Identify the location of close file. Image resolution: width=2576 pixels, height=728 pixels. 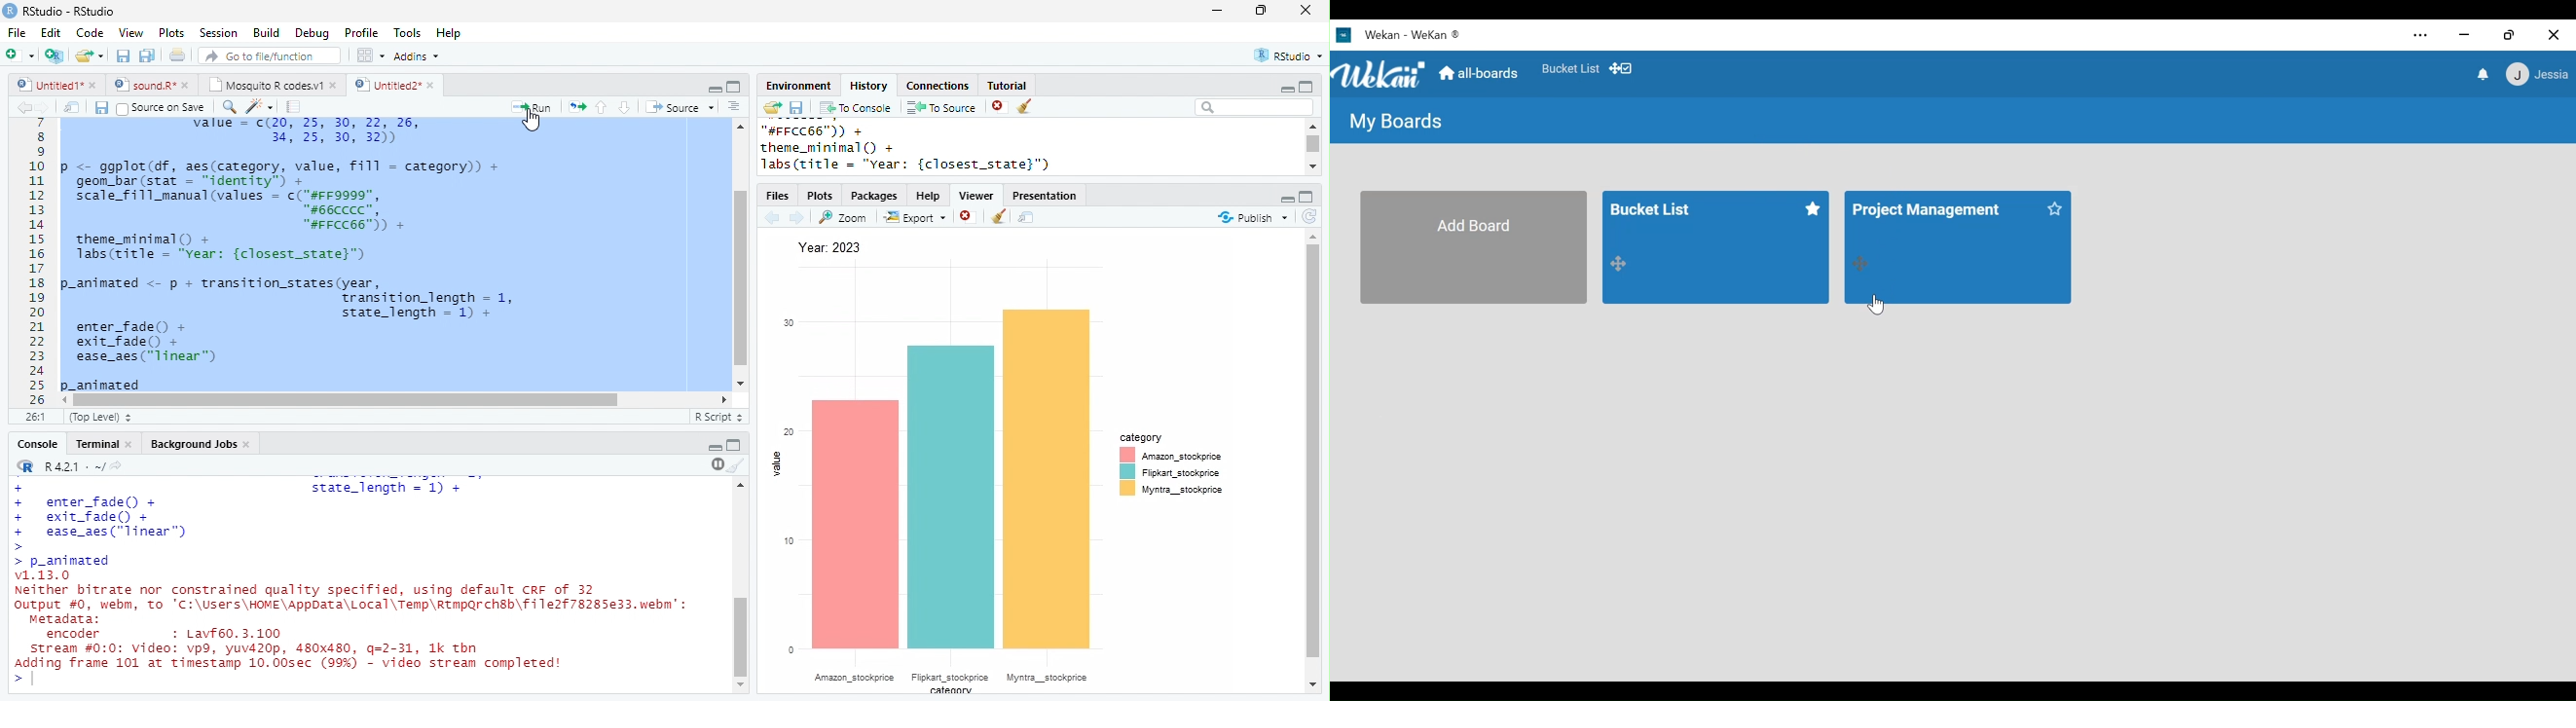
(1000, 106).